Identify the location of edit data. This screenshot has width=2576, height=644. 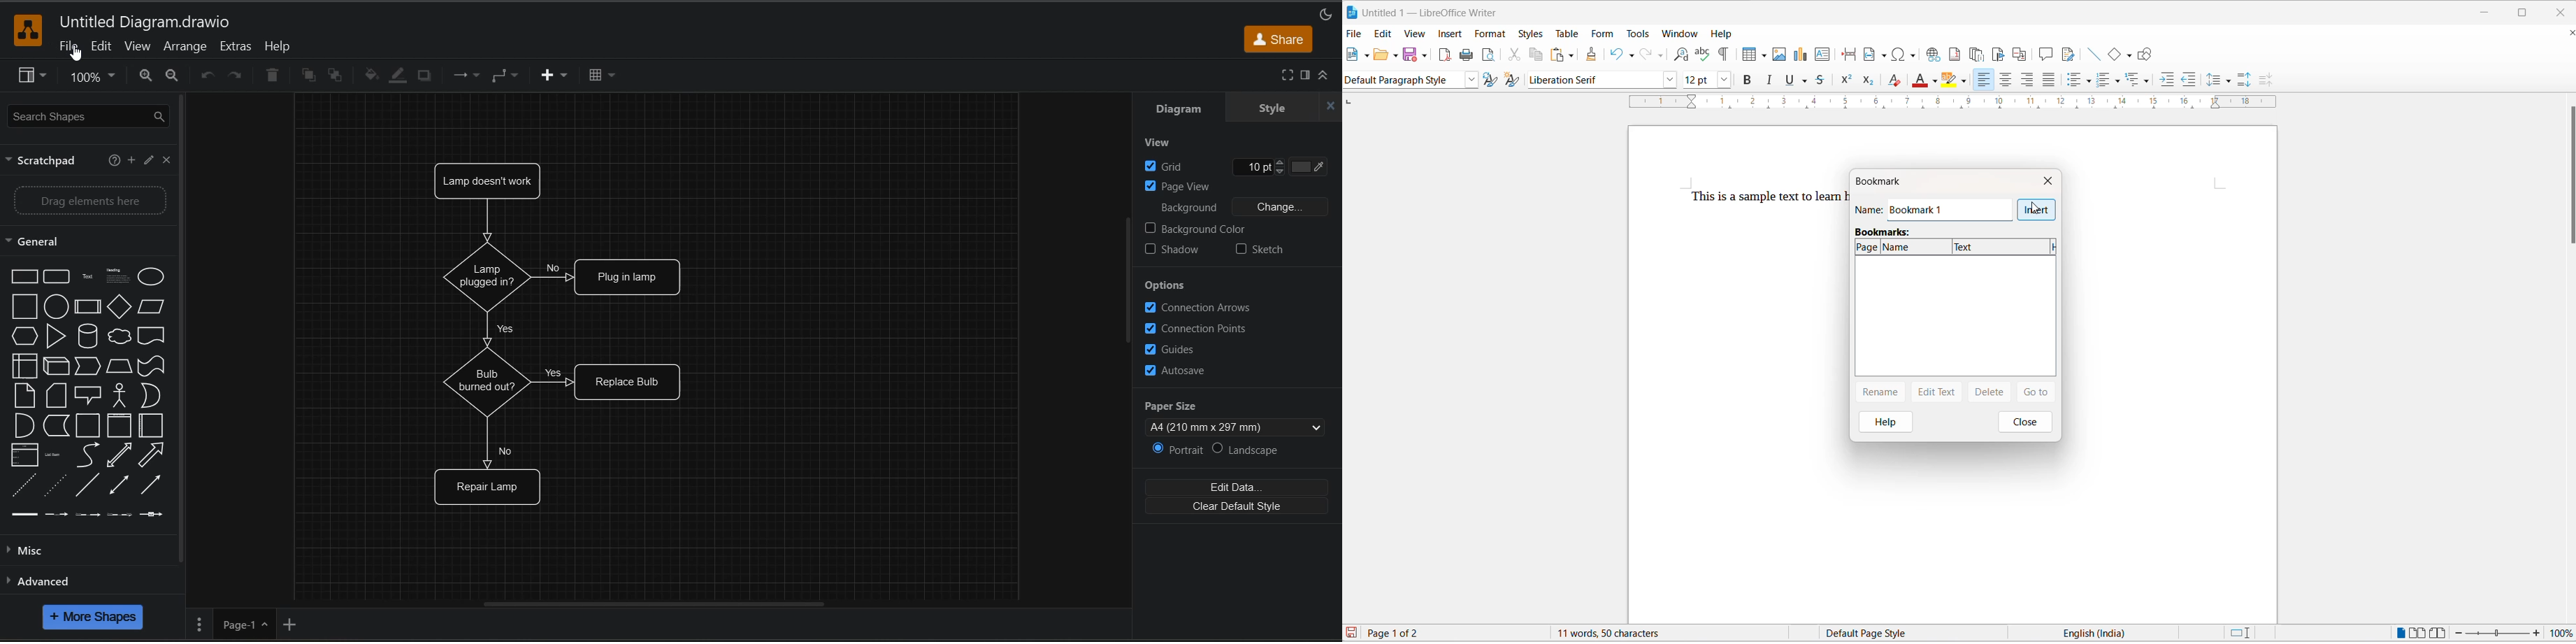
(1239, 484).